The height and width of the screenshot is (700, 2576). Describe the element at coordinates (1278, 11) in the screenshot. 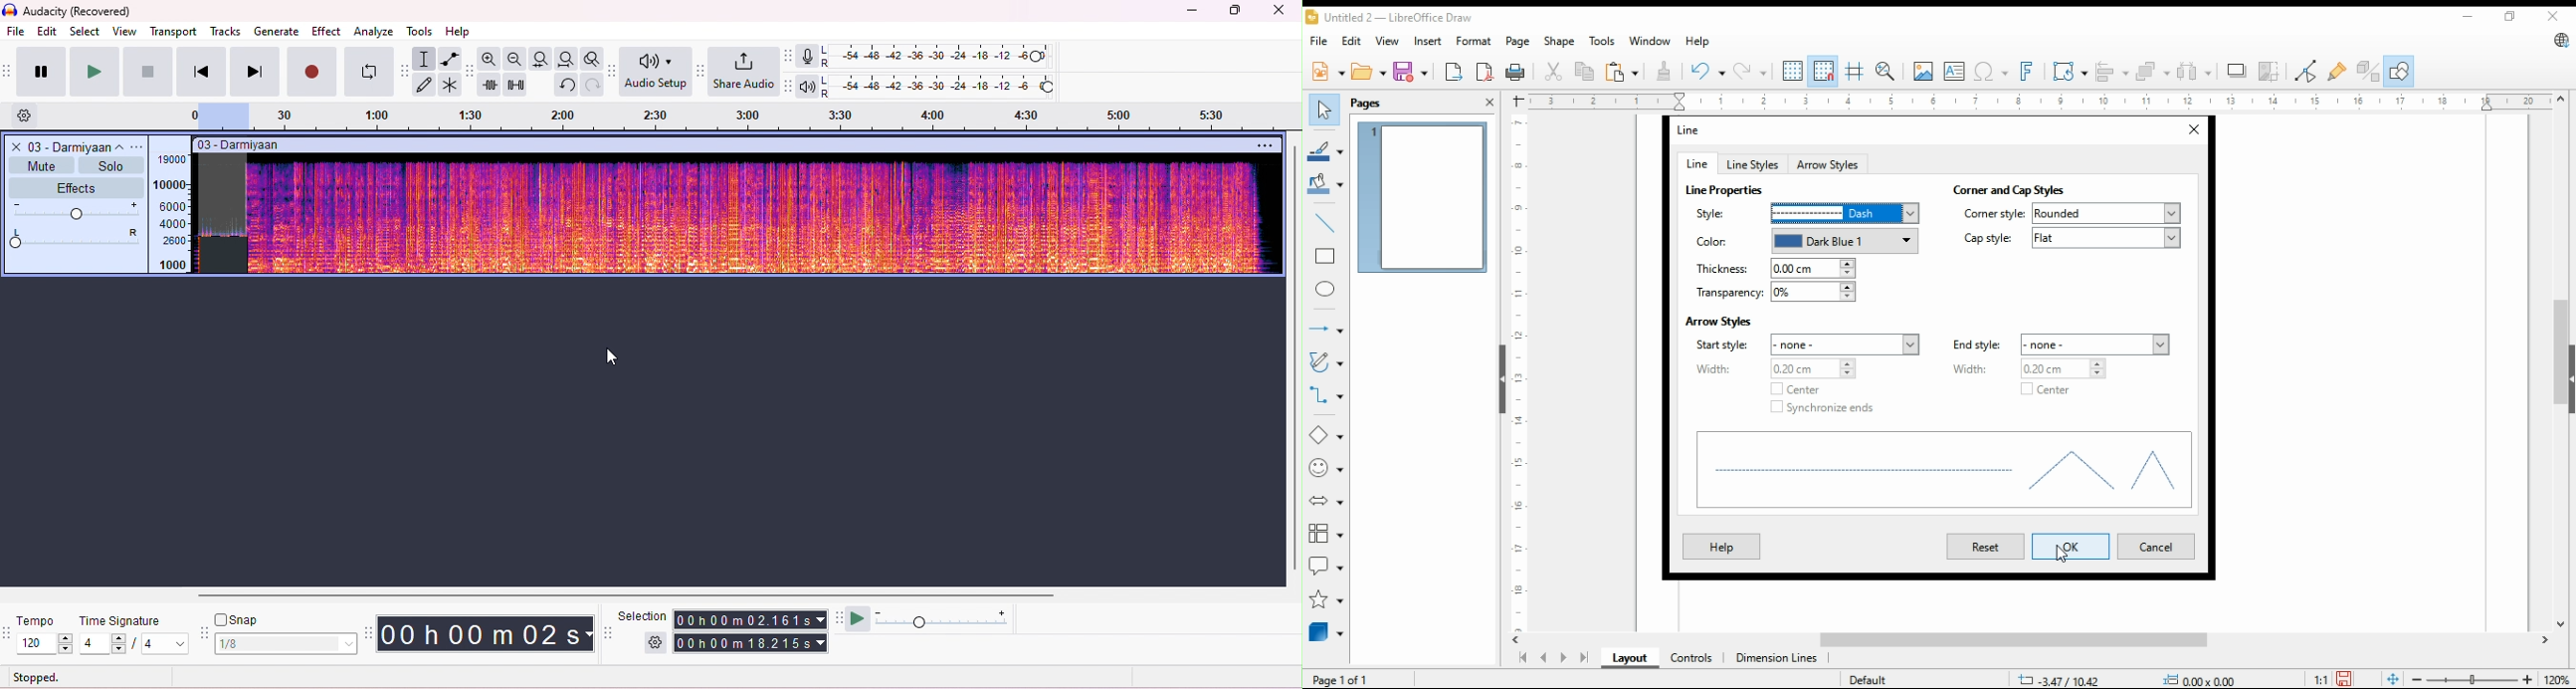

I see `close` at that location.